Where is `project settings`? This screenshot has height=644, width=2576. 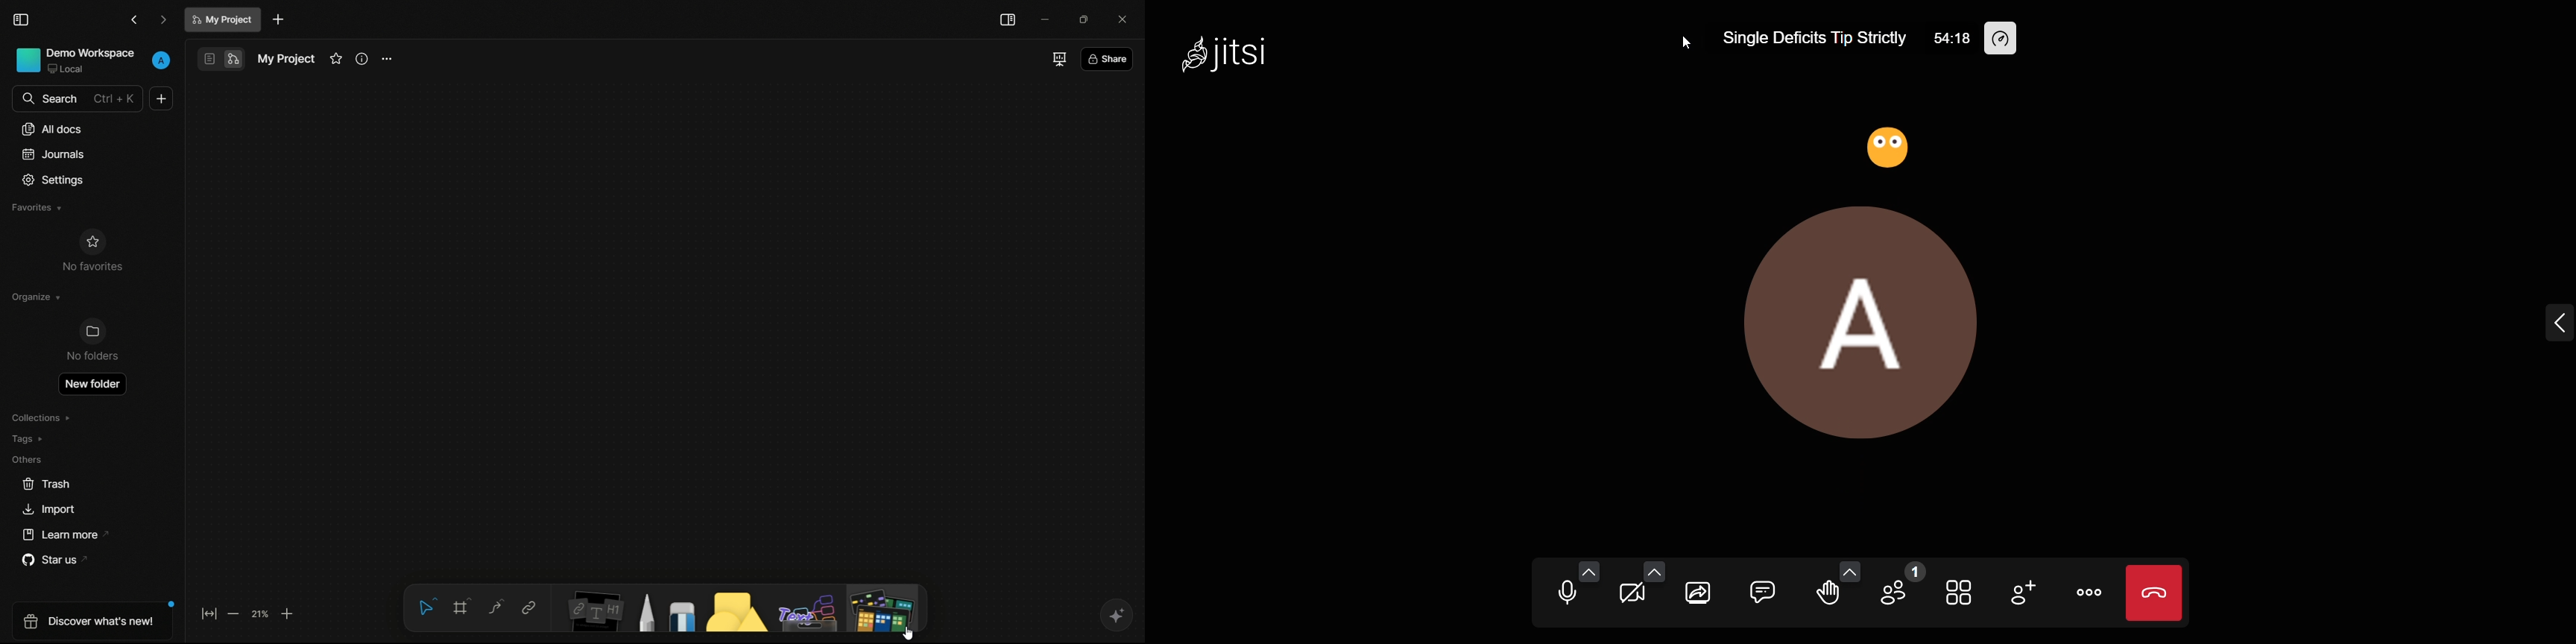
project settings is located at coordinates (388, 59).